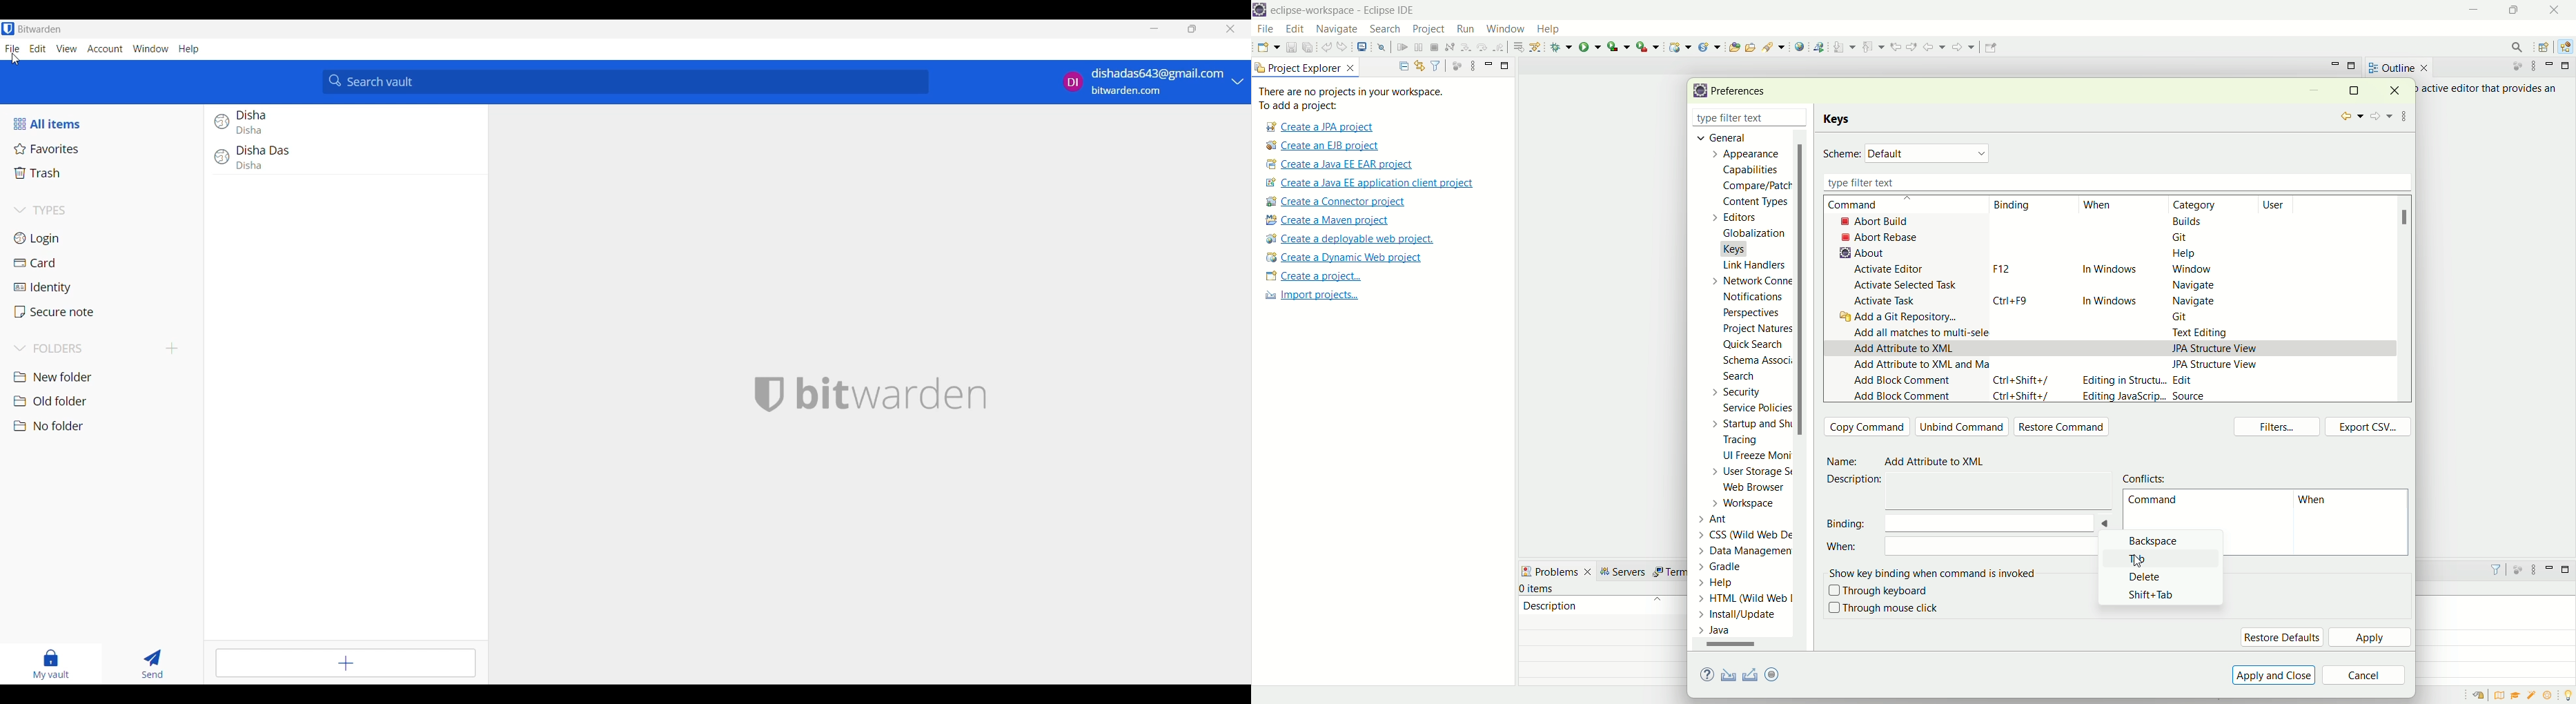 The image size is (2576, 728). I want to click on login entry info , so click(341, 160).